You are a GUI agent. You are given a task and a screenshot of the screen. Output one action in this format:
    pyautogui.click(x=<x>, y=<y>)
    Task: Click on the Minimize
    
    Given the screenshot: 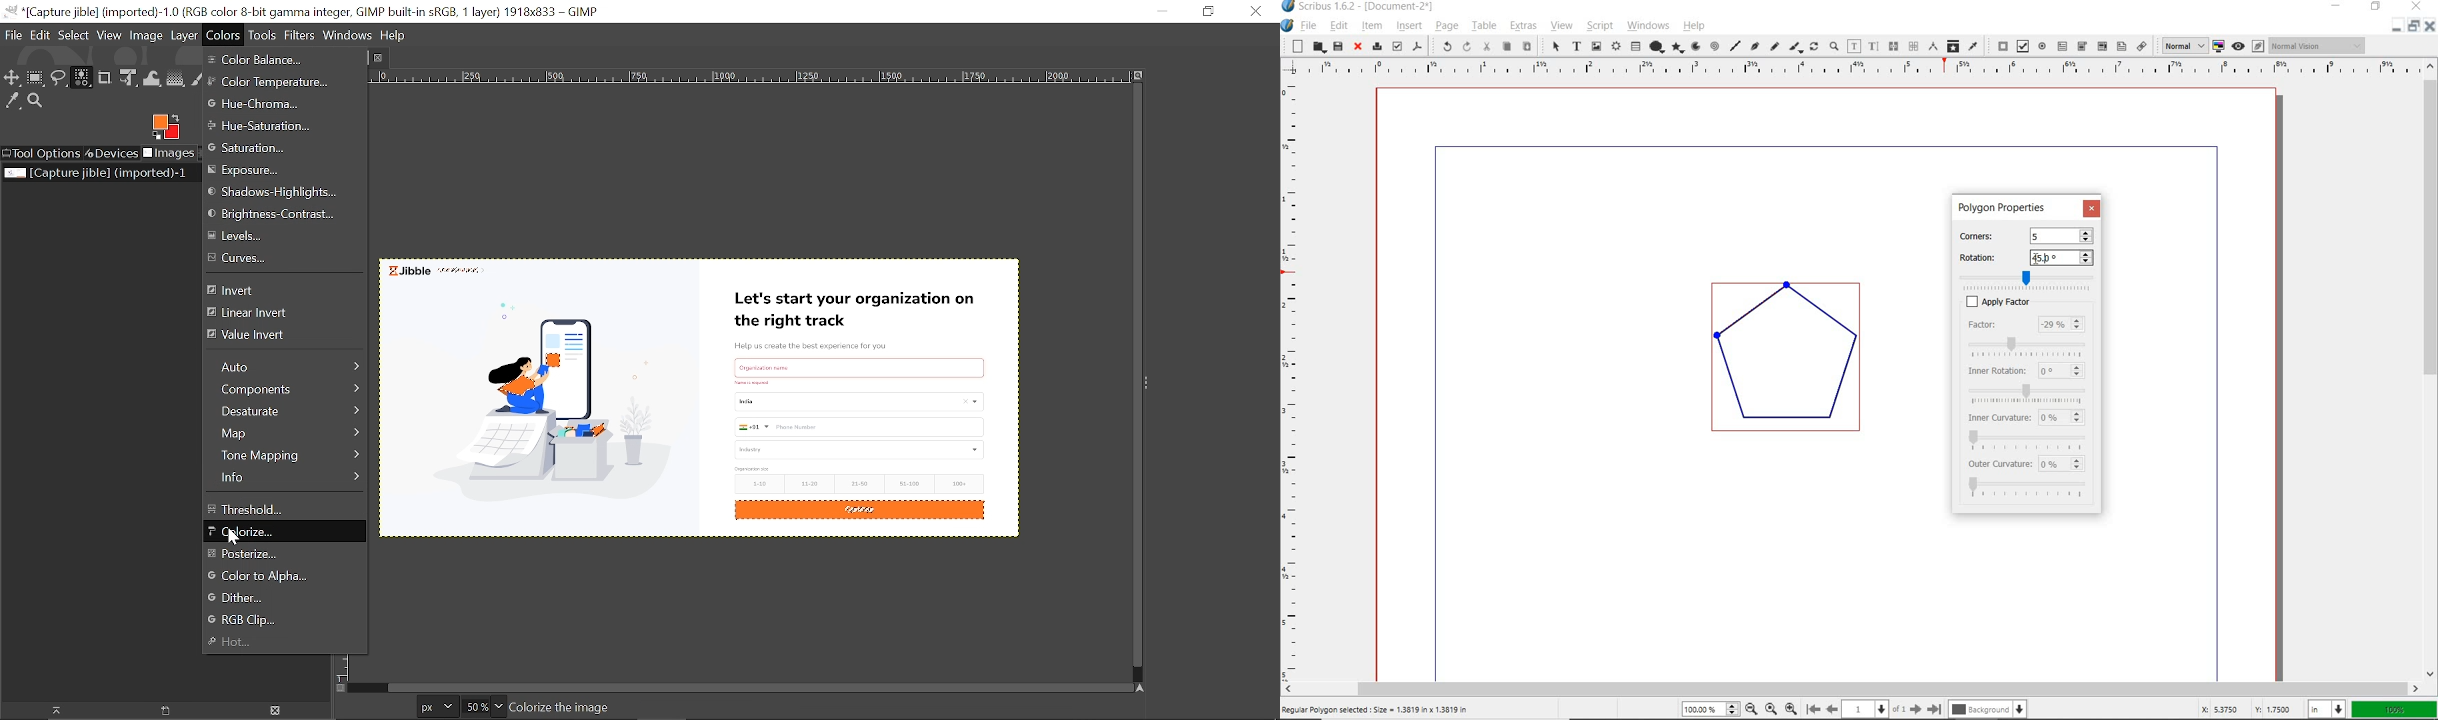 What is the action you would take?
    pyautogui.click(x=1158, y=10)
    